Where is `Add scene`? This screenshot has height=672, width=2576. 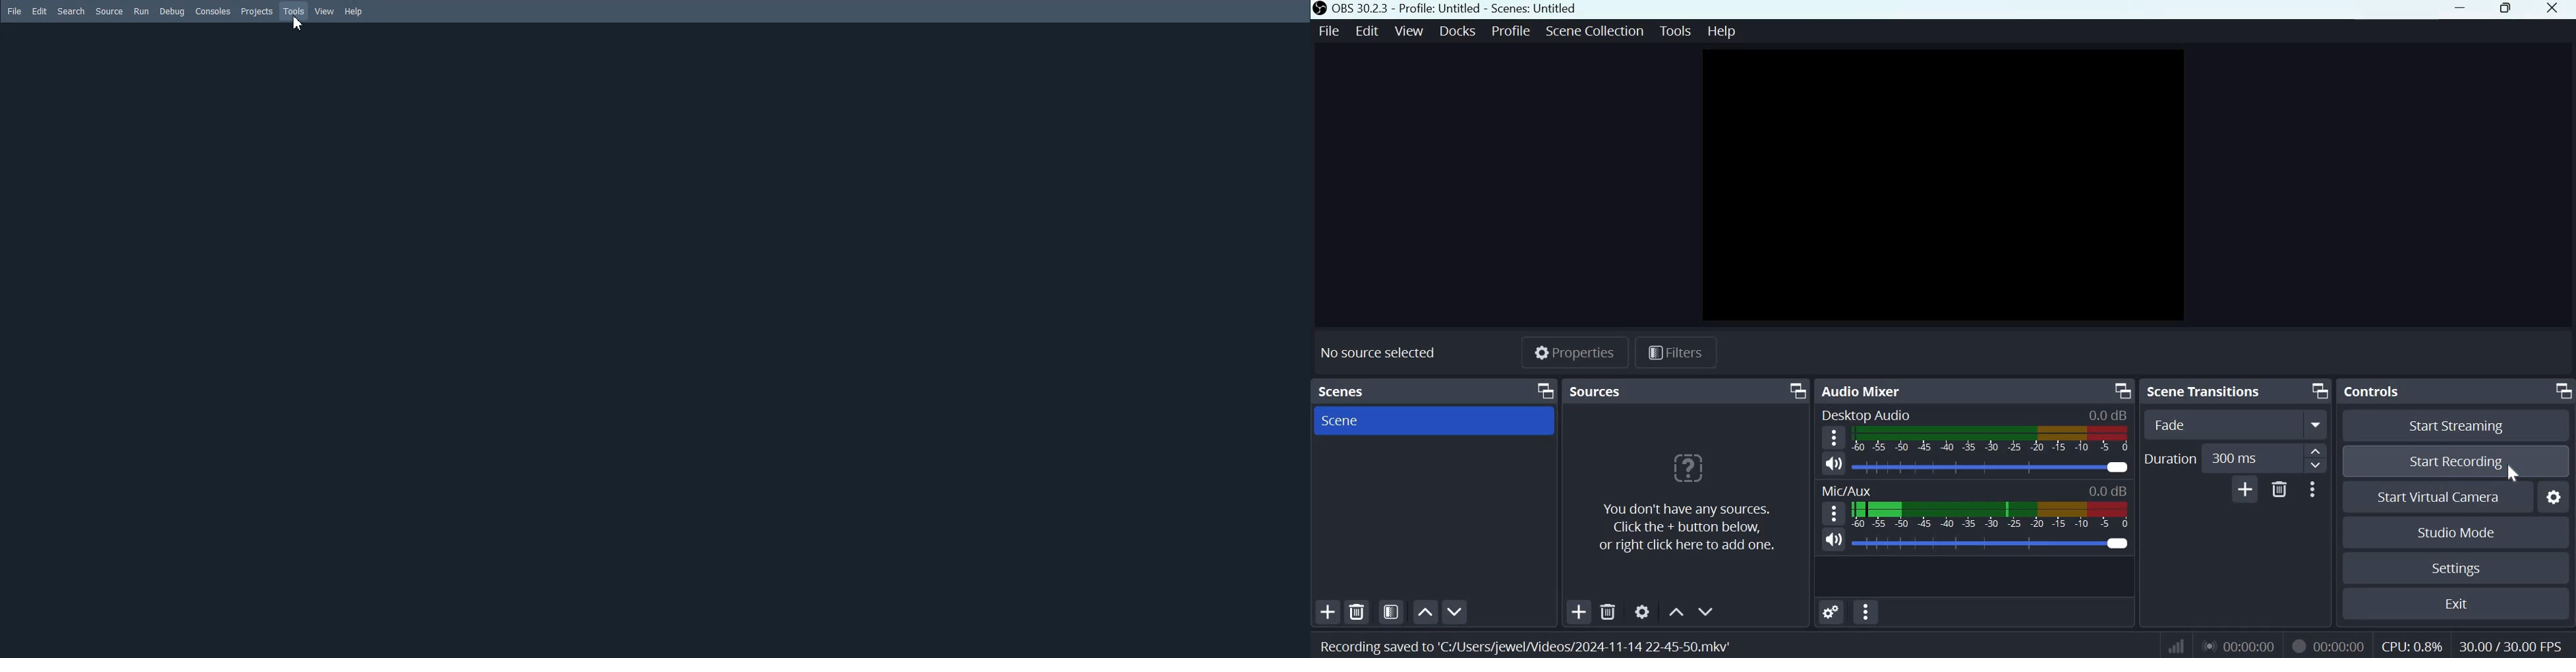 Add scene is located at coordinates (1329, 612).